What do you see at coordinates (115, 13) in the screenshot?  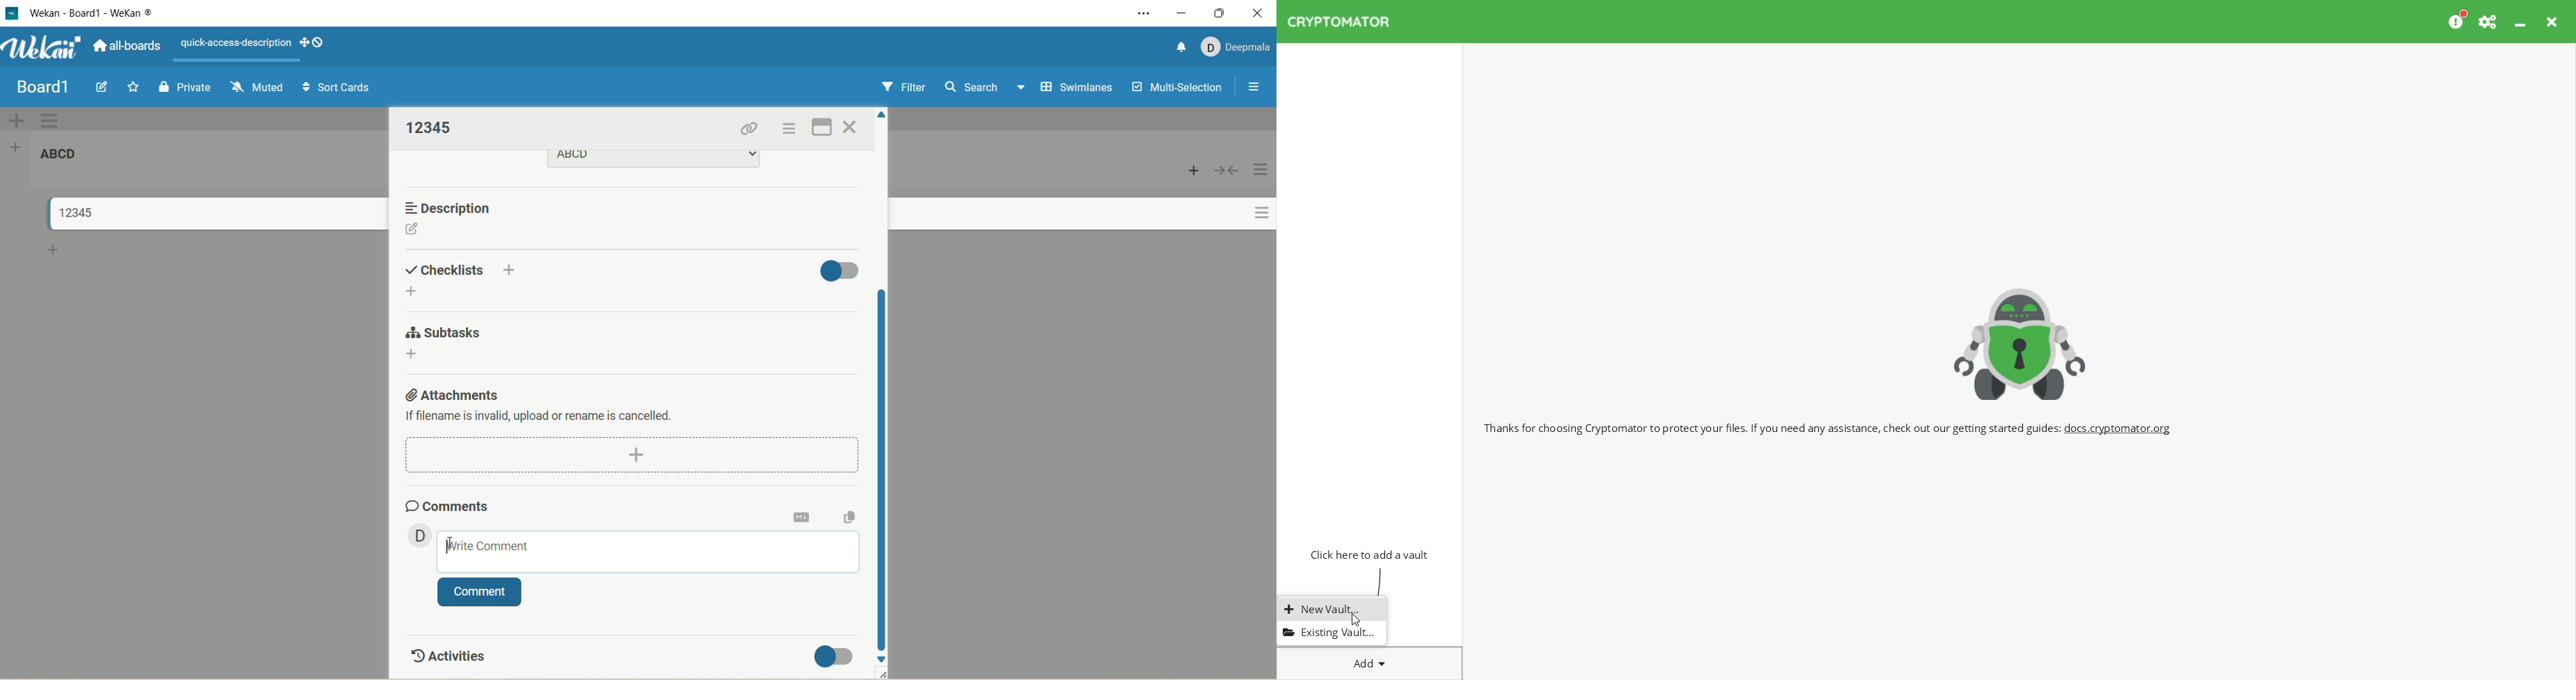 I see `title` at bounding box center [115, 13].